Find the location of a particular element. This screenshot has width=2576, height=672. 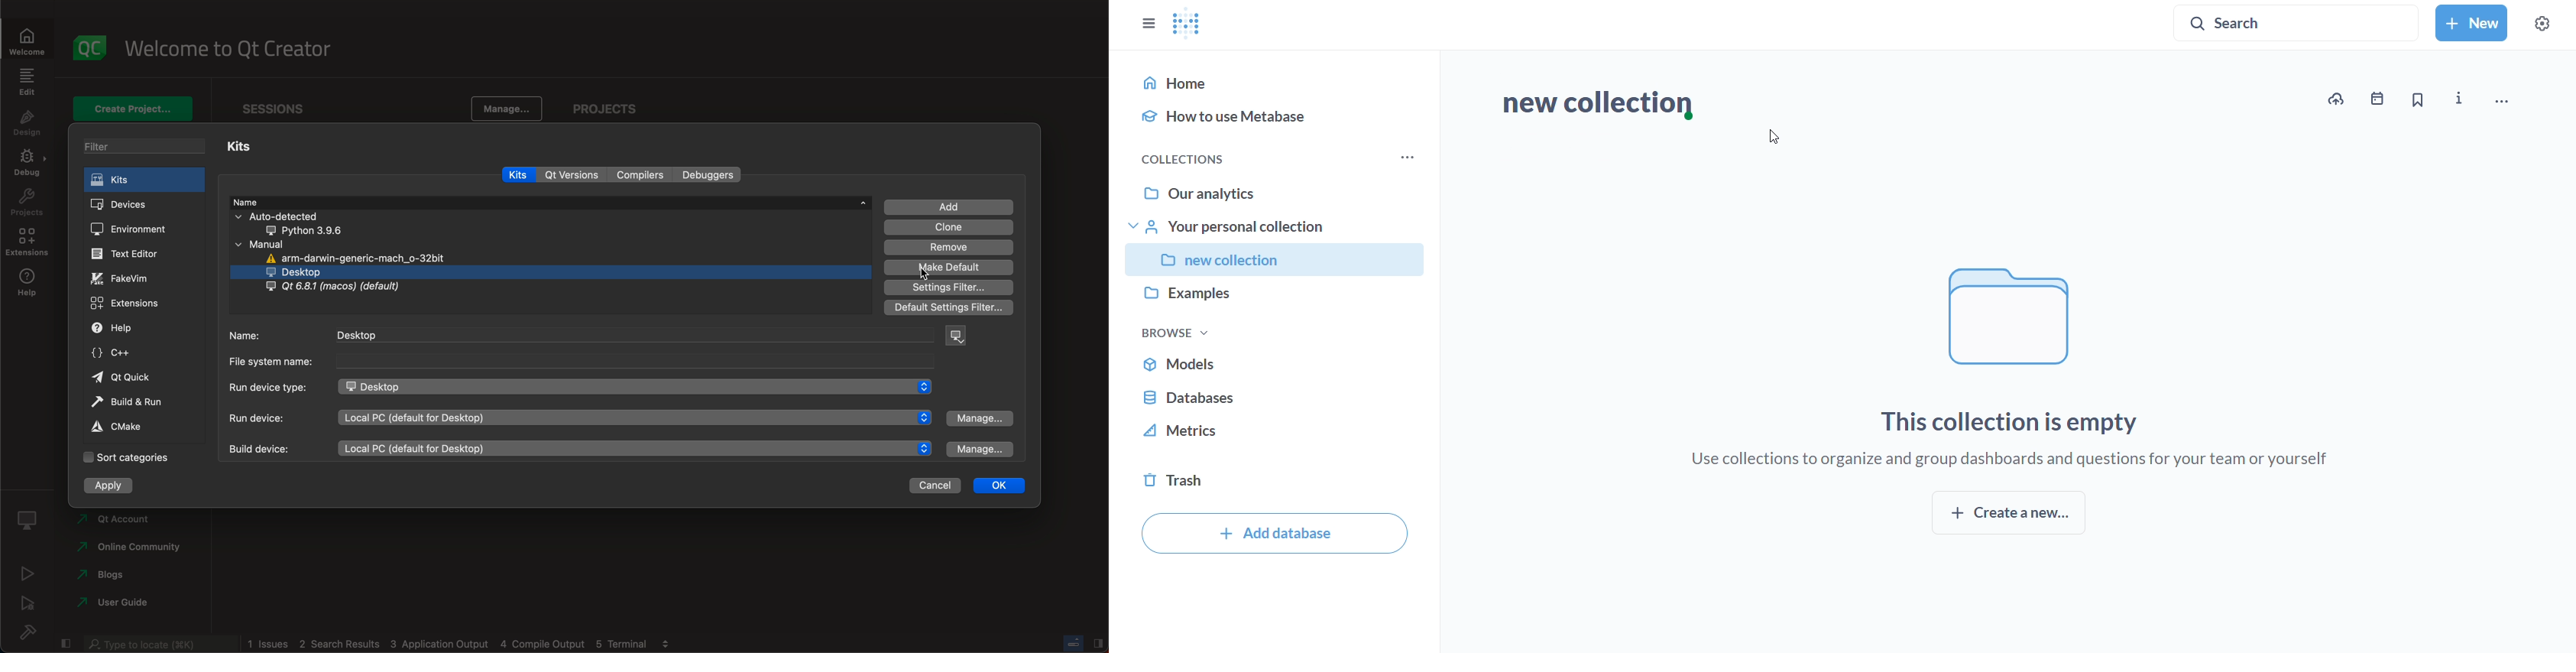

environment is located at coordinates (135, 230).